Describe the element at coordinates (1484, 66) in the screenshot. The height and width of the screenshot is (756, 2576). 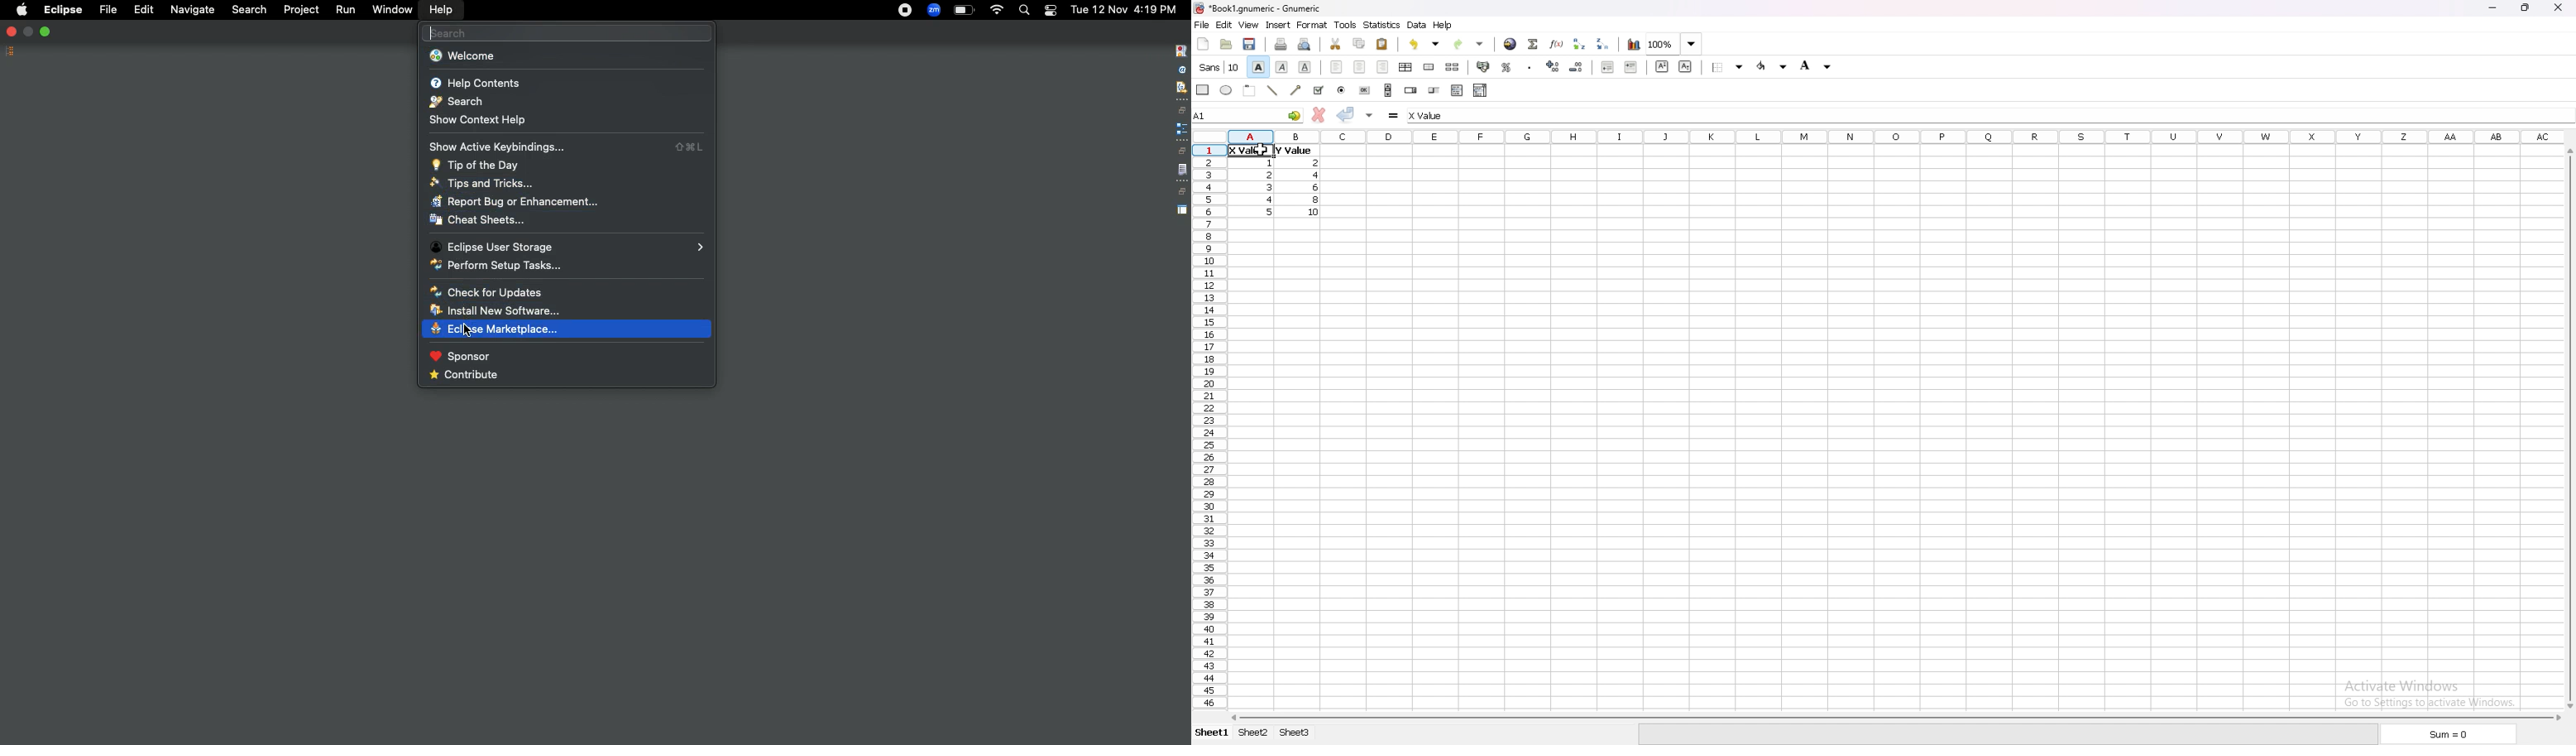
I see `accounting` at that location.